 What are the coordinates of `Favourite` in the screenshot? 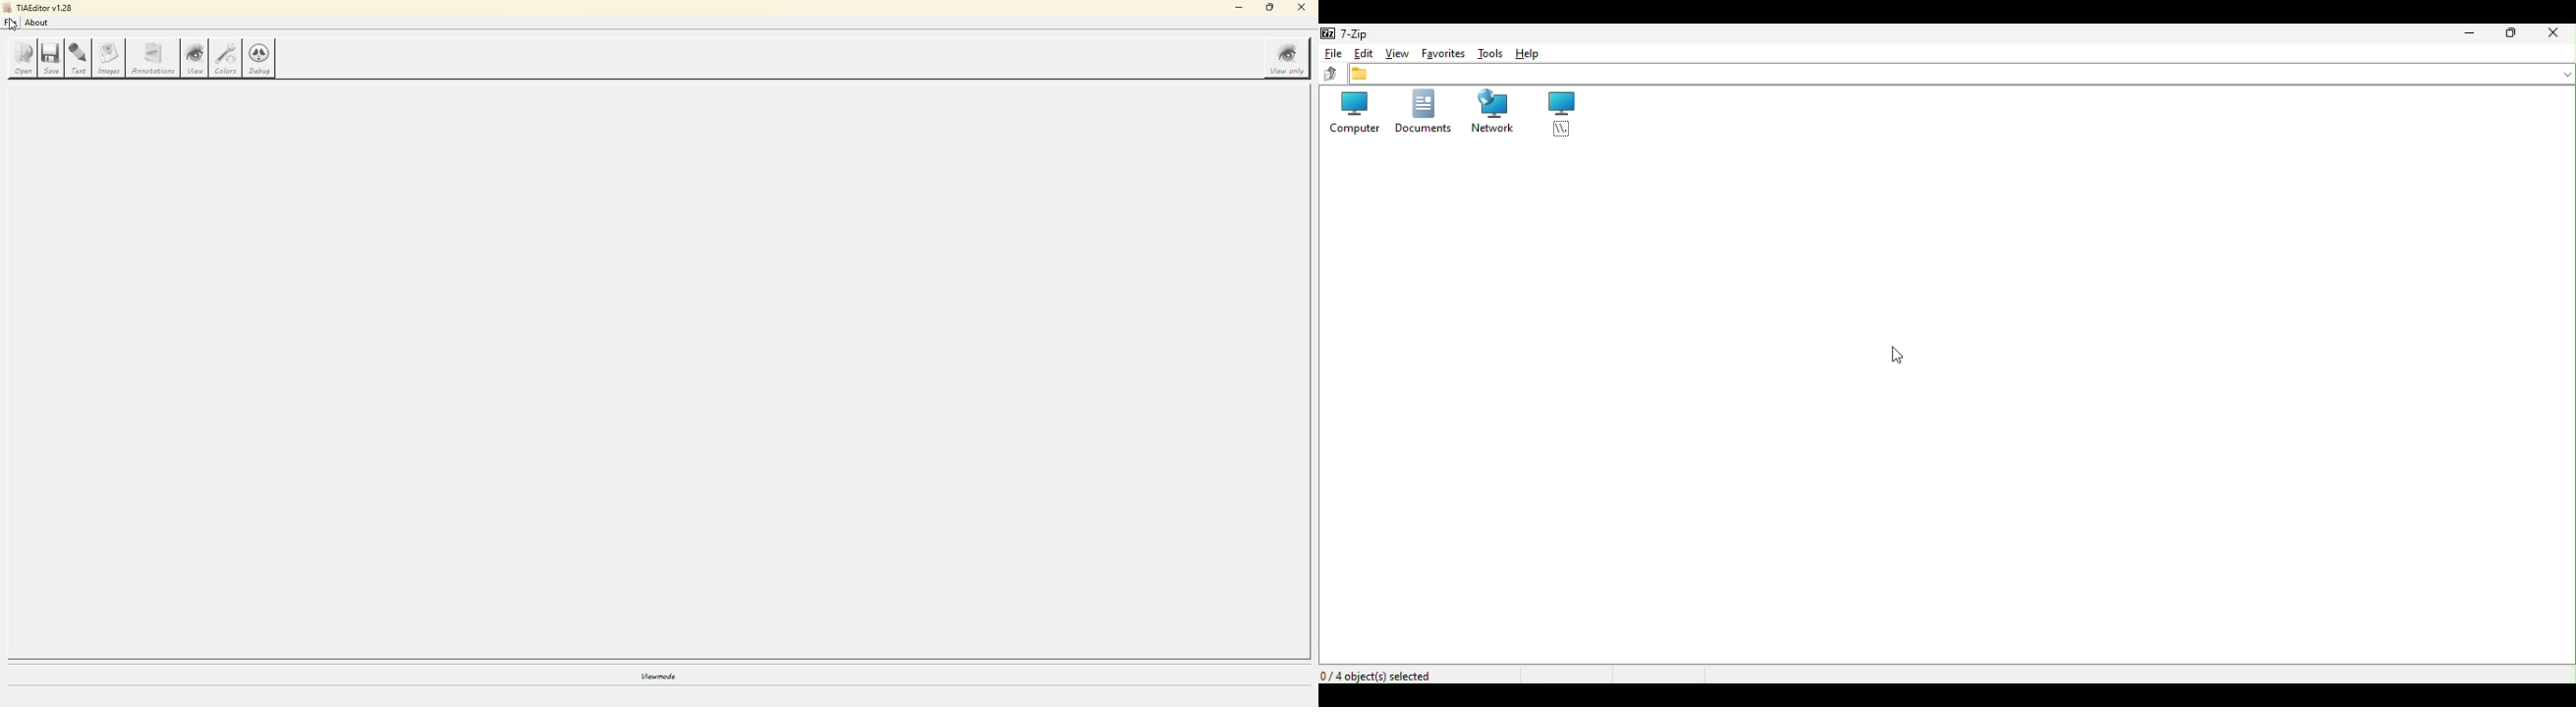 It's located at (1442, 54).